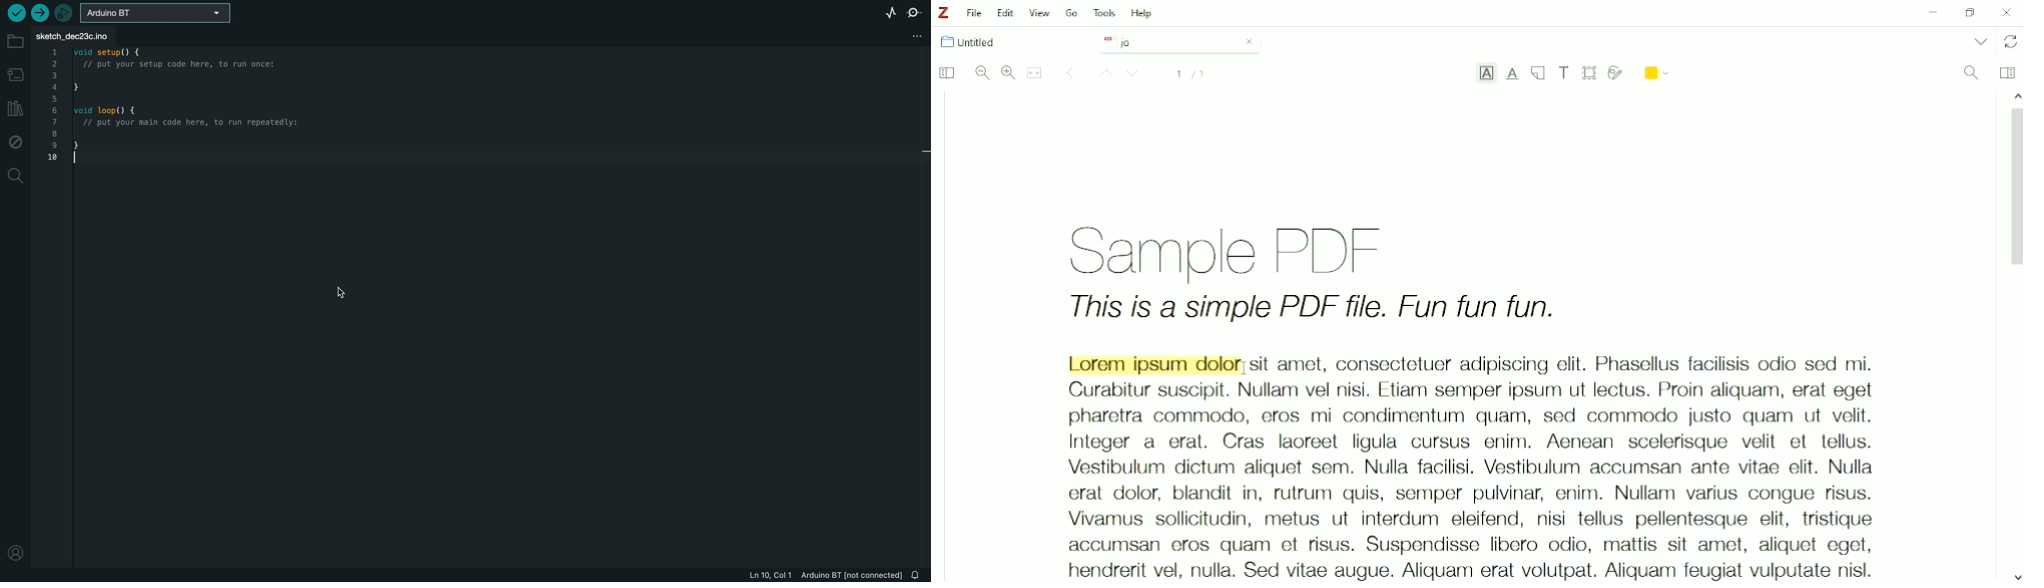 The height and width of the screenshot is (588, 2044). Describe the element at coordinates (945, 74) in the screenshot. I see `Toggle Sidebar` at that location.